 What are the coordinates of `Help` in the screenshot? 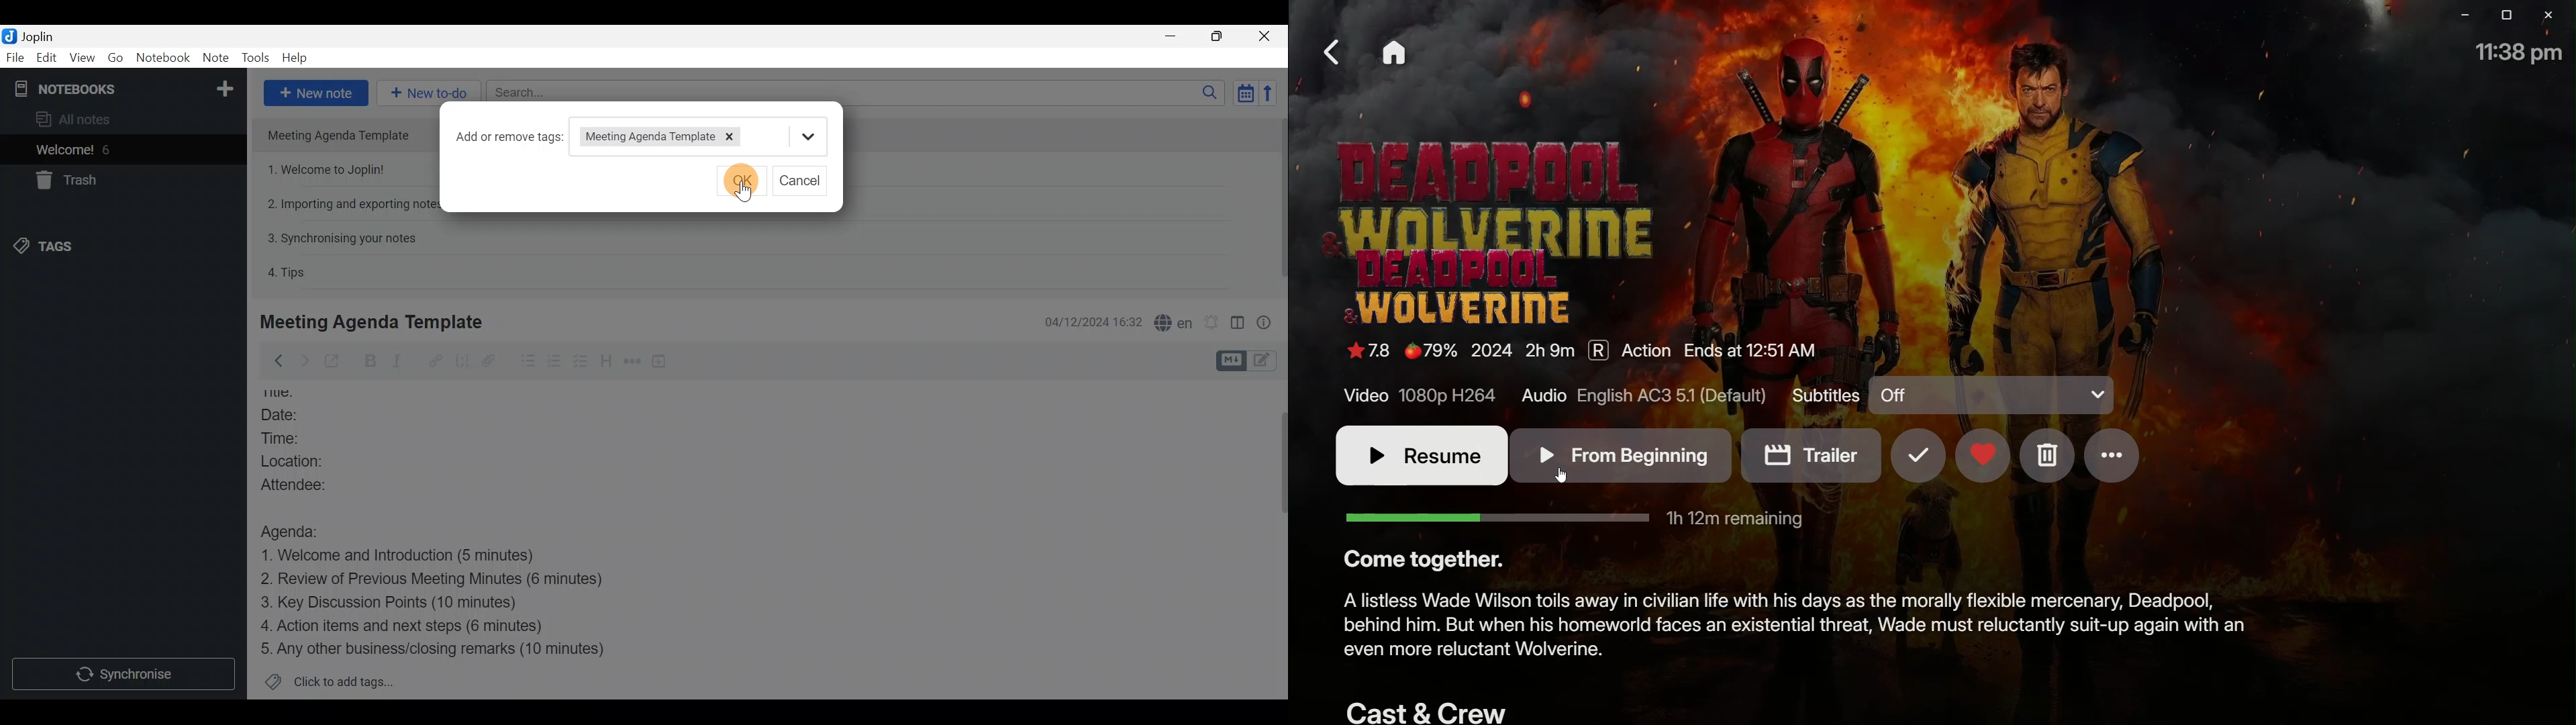 It's located at (297, 58).